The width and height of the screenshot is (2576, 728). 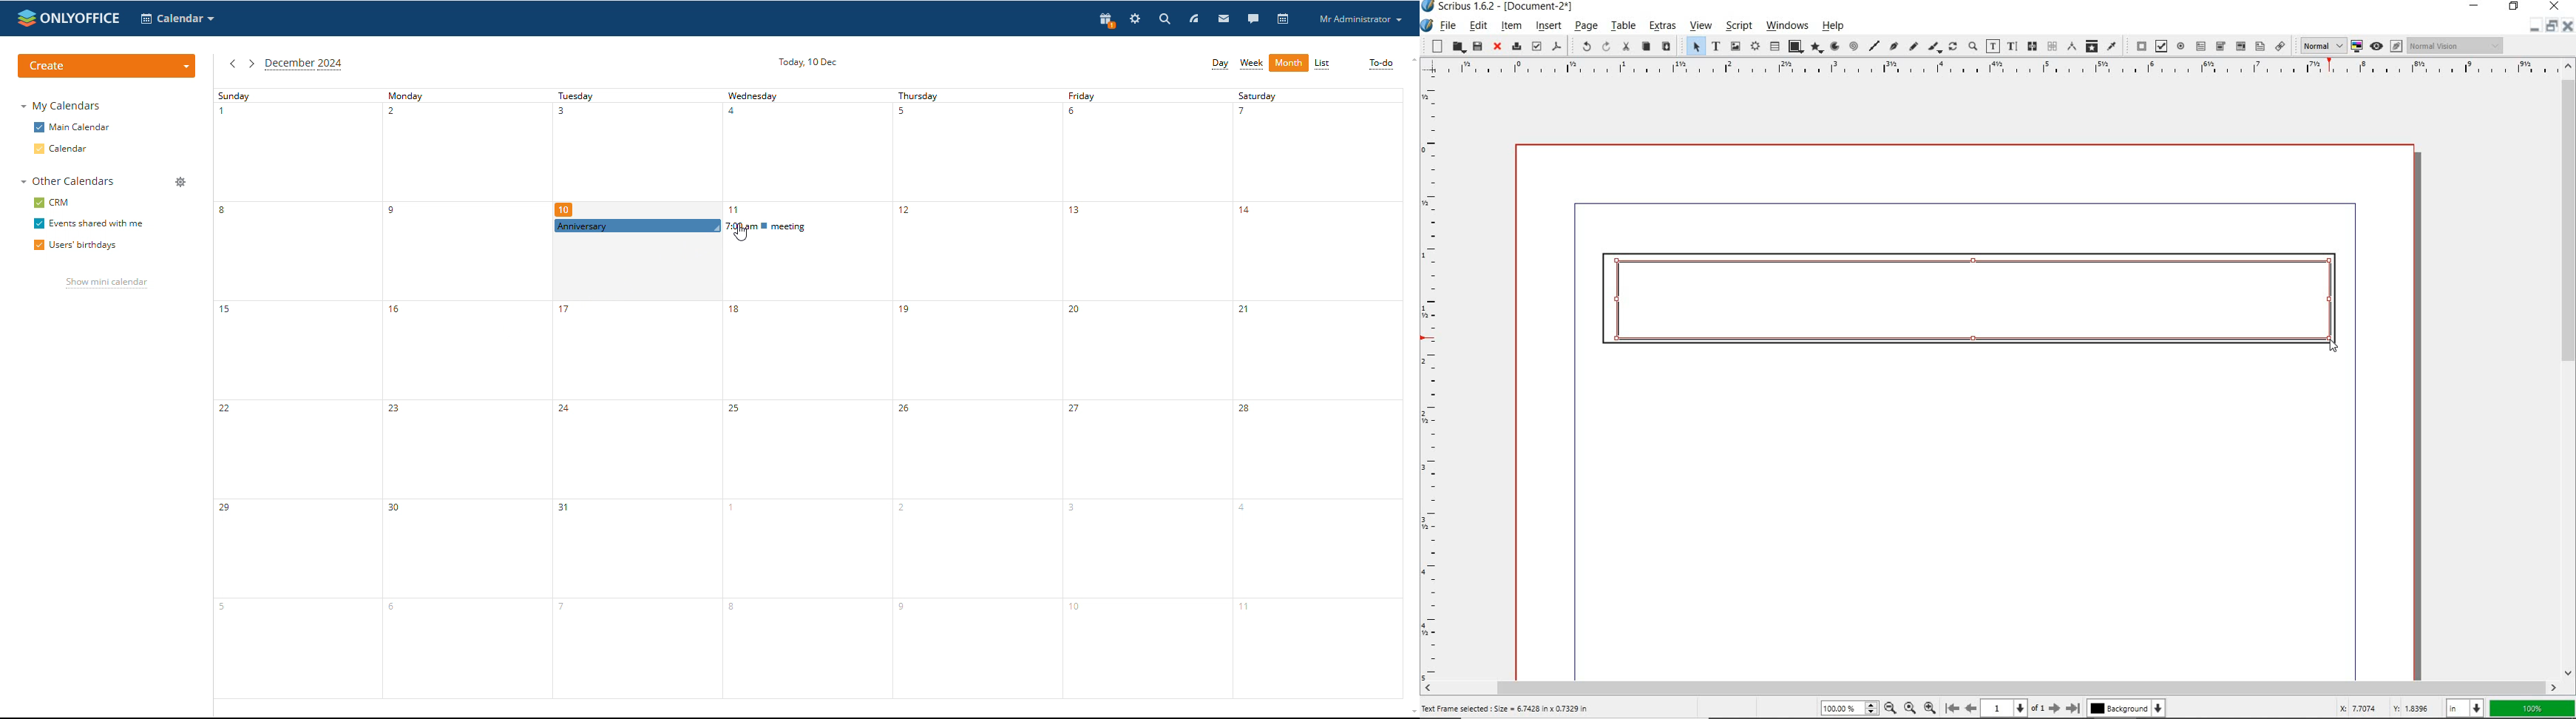 What do you see at coordinates (2280, 45) in the screenshot?
I see `link annotation` at bounding box center [2280, 45].